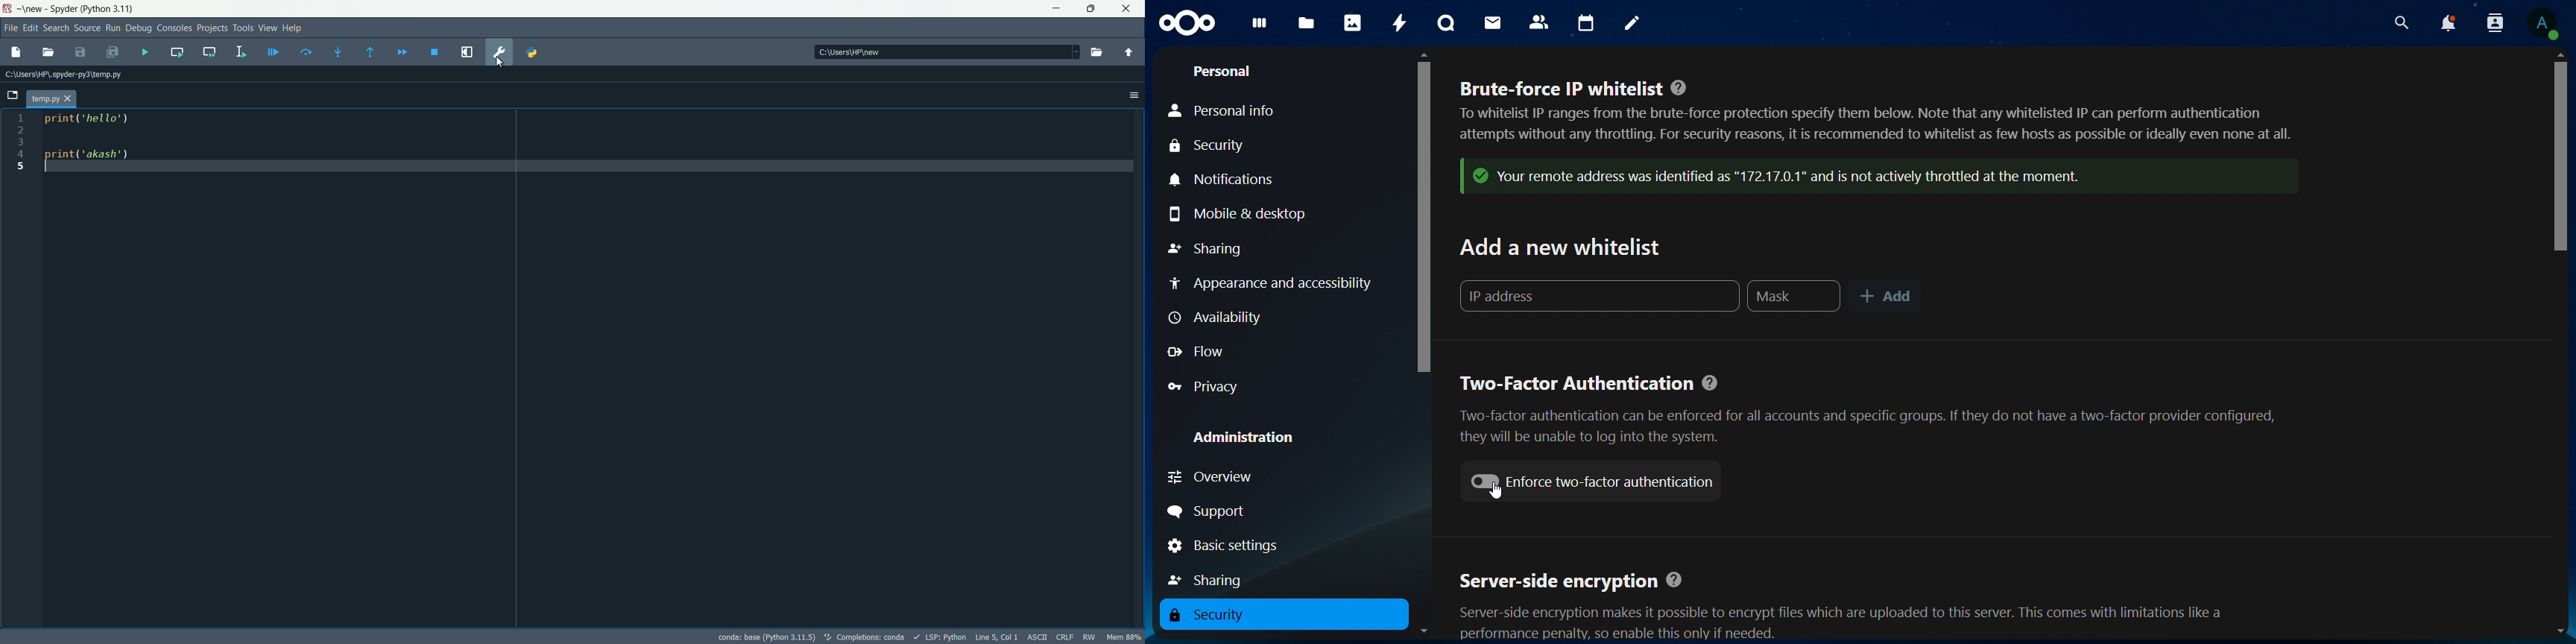 The width and height of the screenshot is (2576, 644). What do you see at coordinates (1097, 53) in the screenshot?
I see `browse directory` at bounding box center [1097, 53].